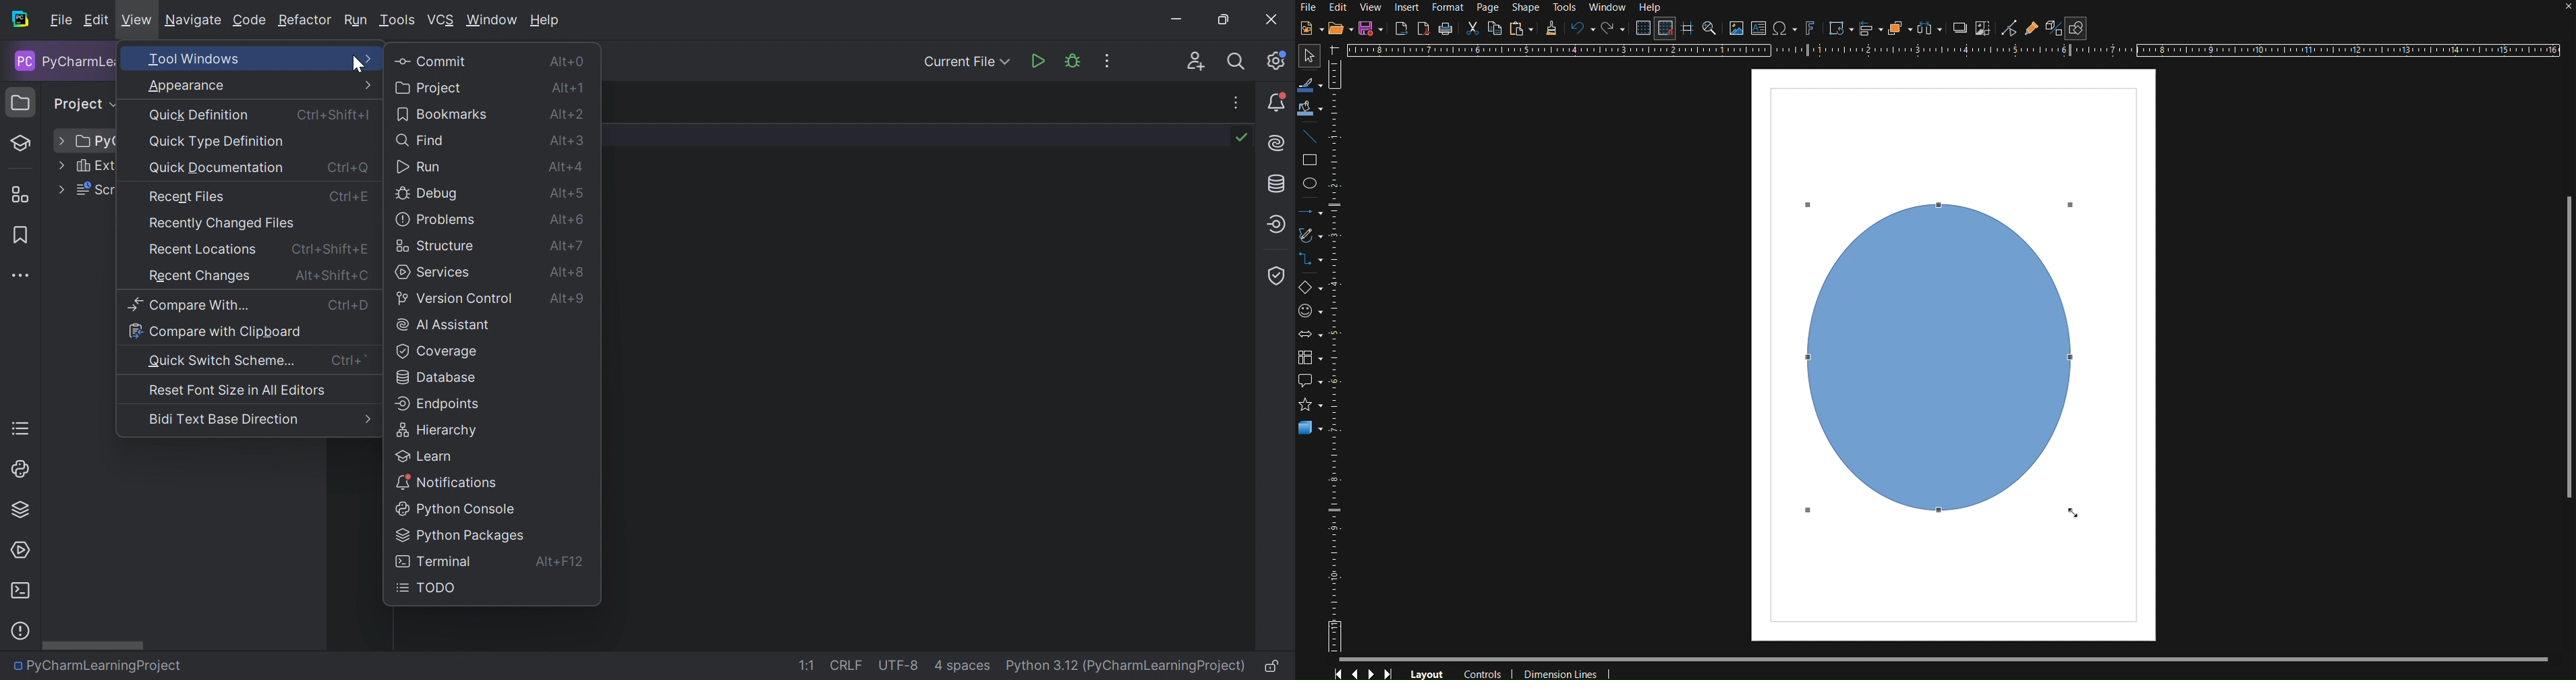  Describe the element at coordinates (1524, 8) in the screenshot. I see `Shape` at that location.